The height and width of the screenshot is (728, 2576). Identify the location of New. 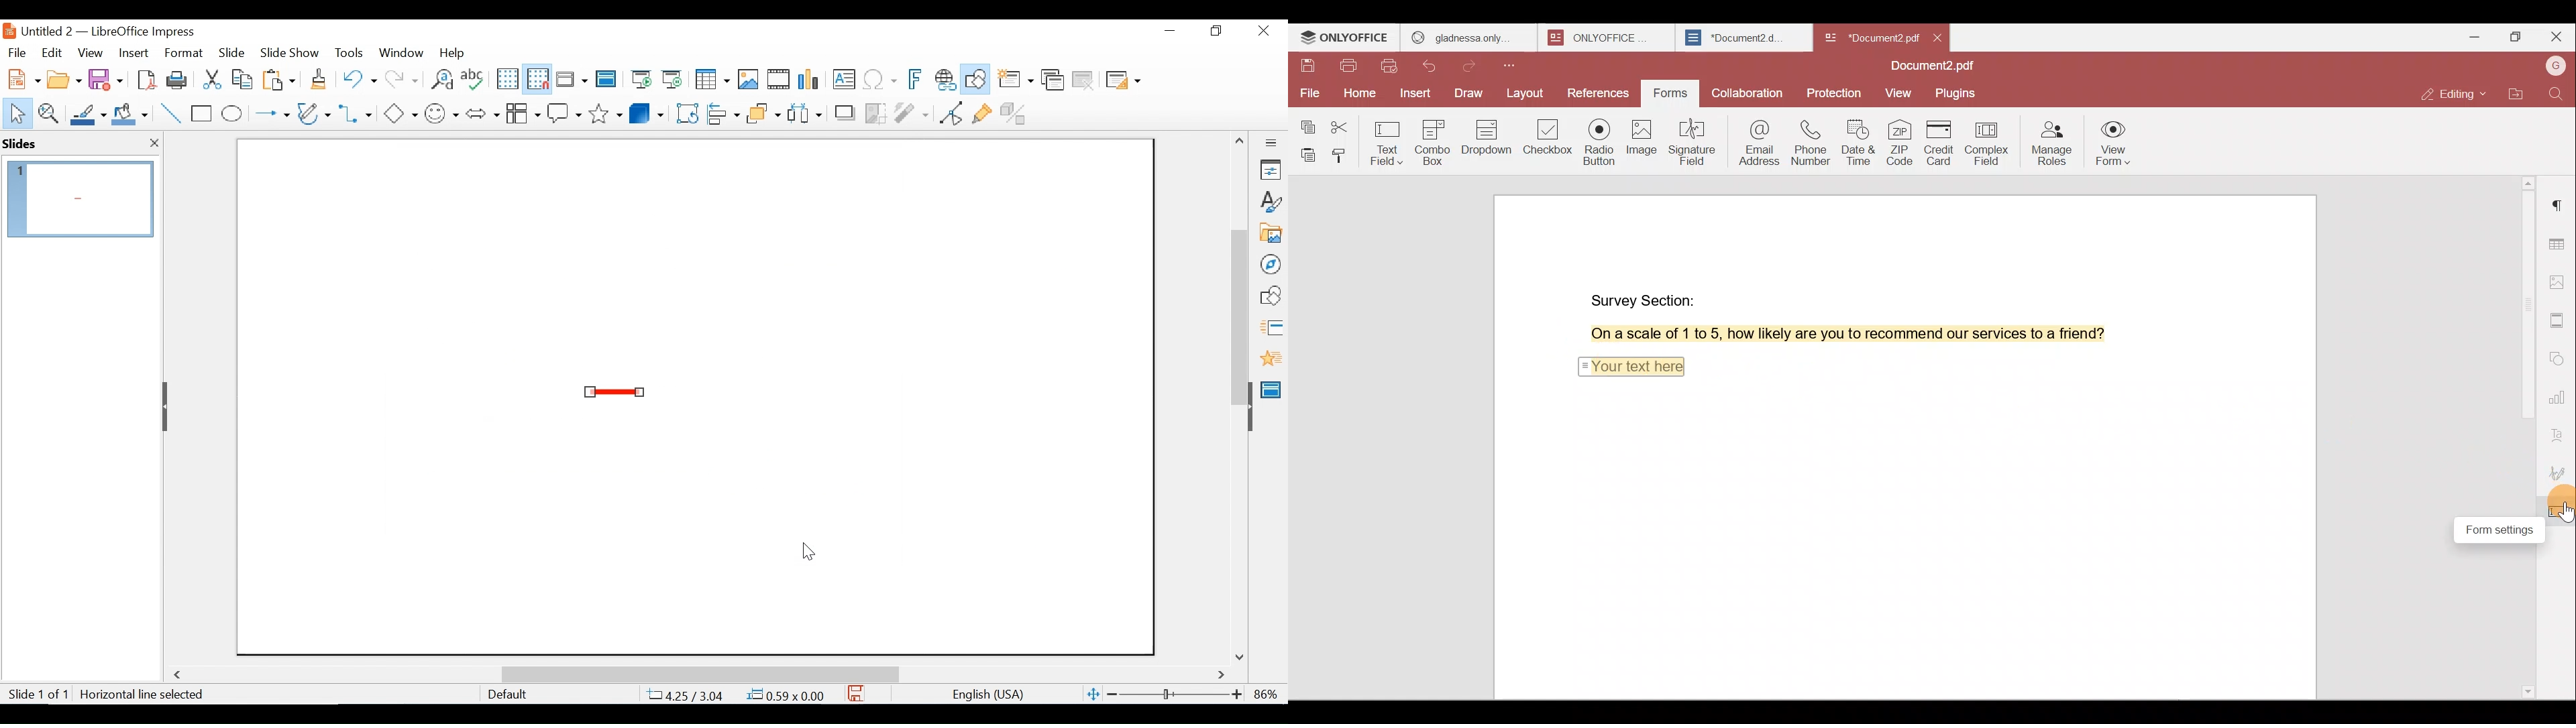
(21, 78).